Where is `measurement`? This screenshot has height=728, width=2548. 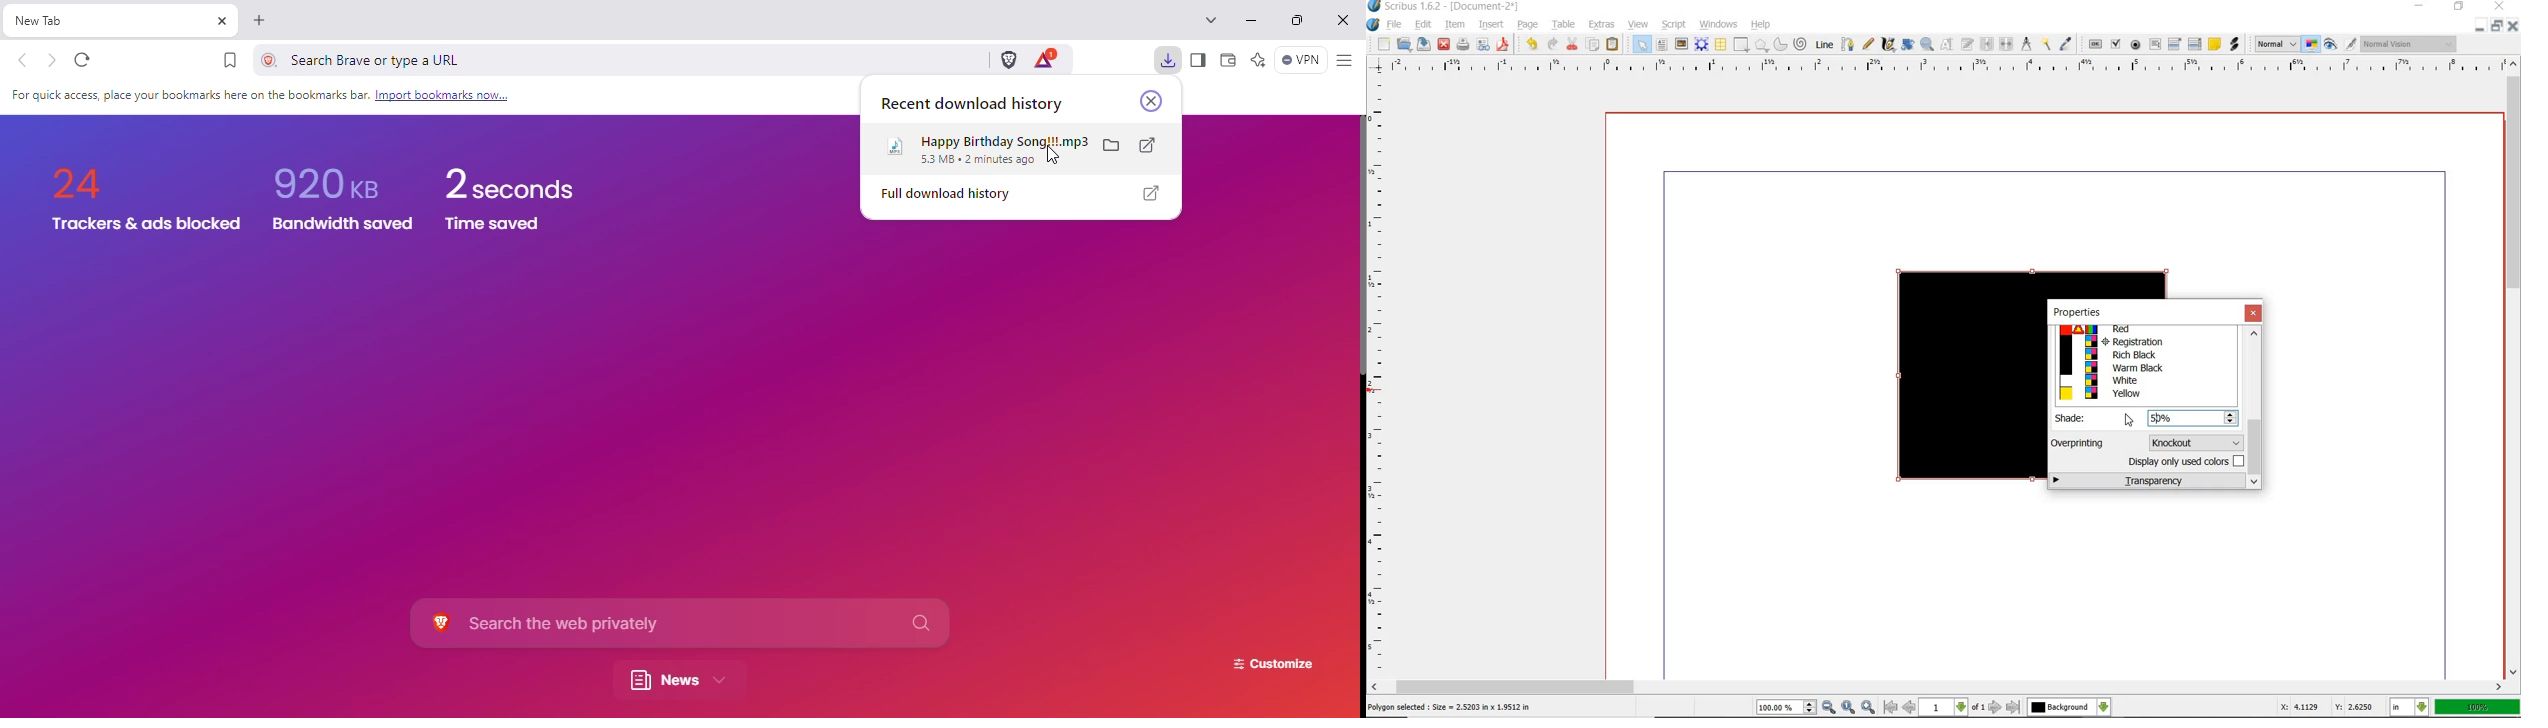 measurement is located at coordinates (2028, 45).